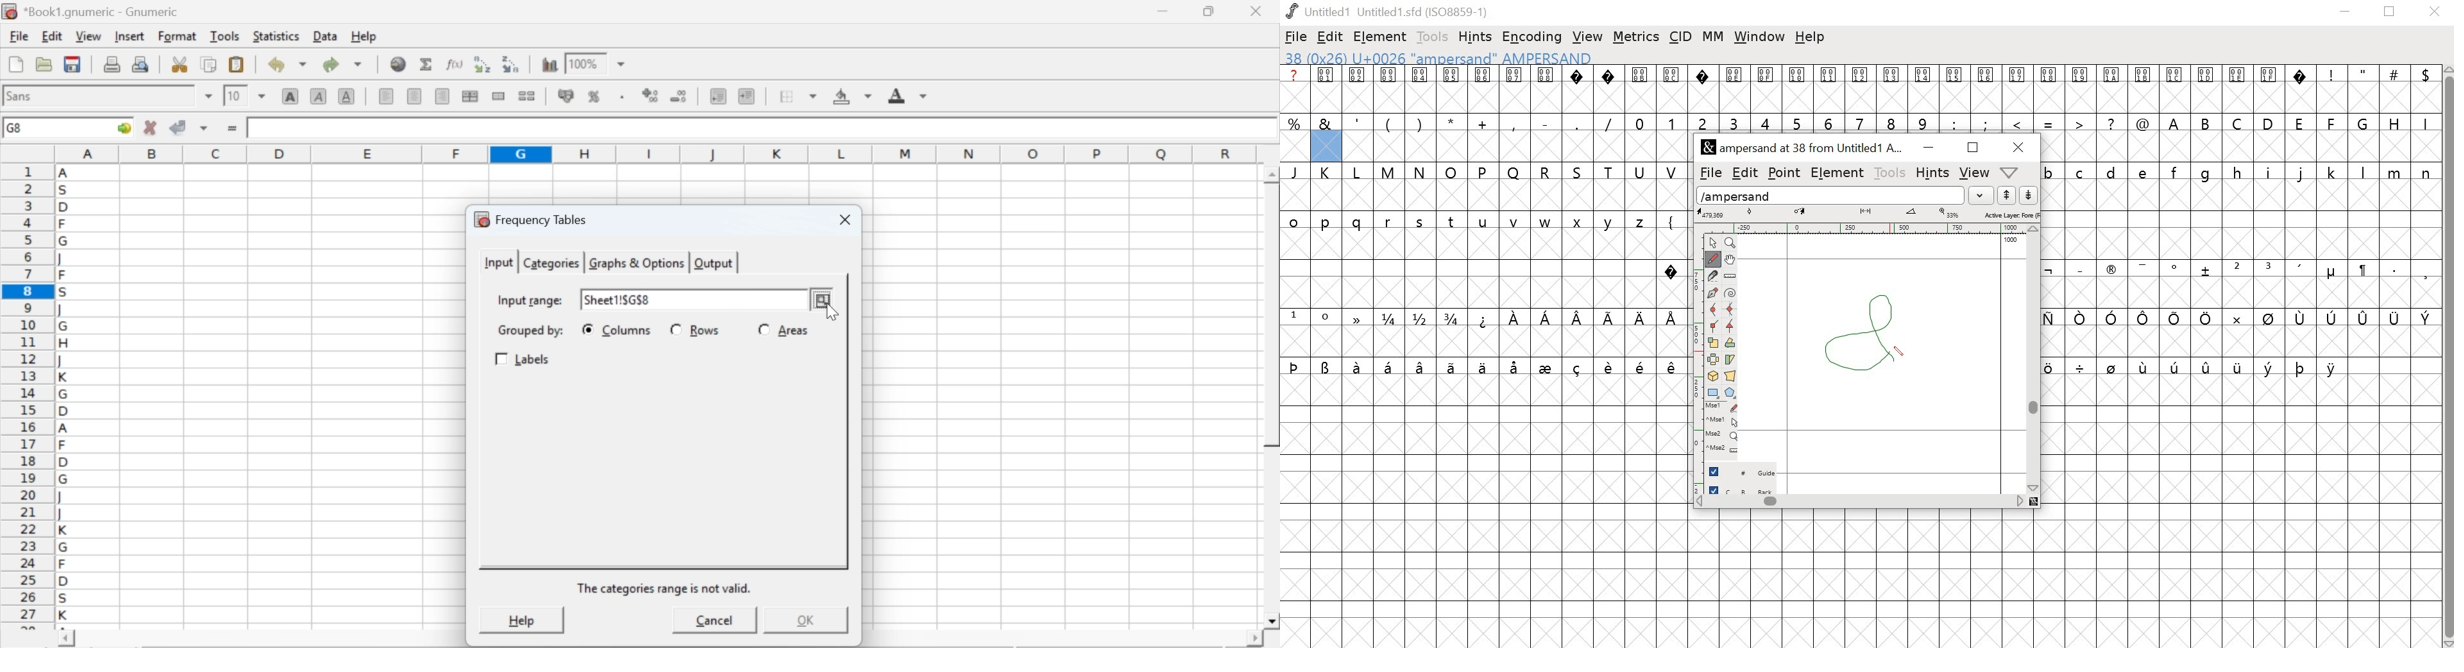  I want to click on symbol, so click(2268, 318).